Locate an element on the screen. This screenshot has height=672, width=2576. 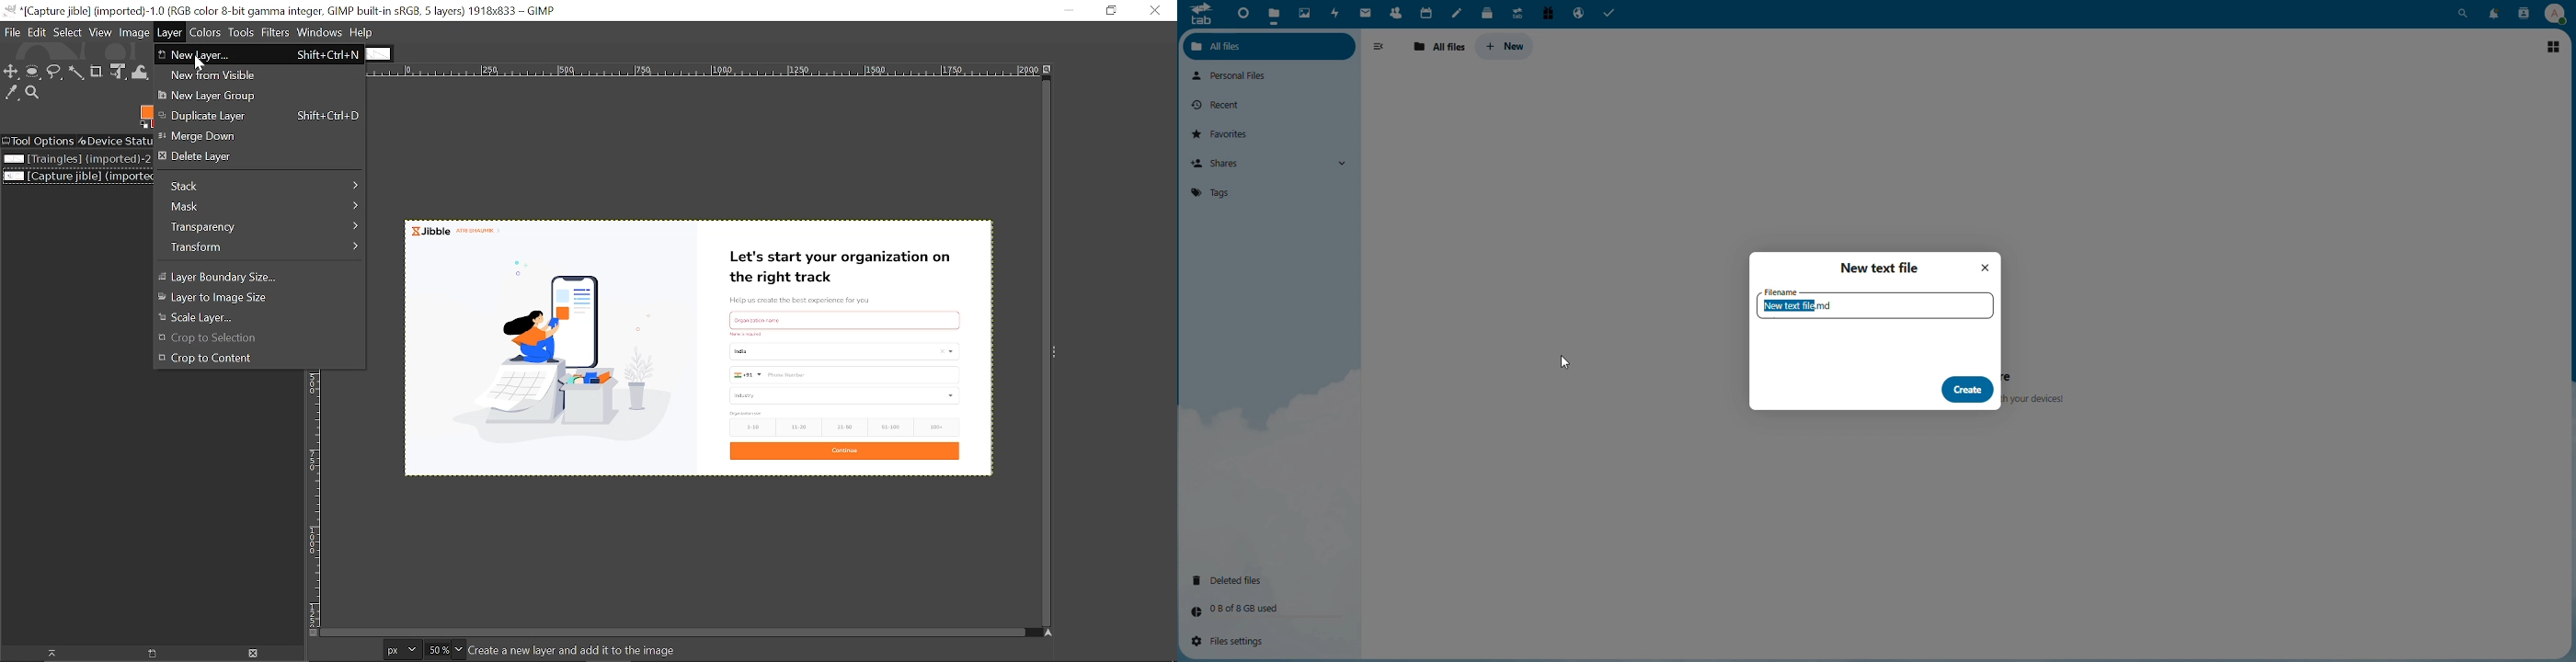
Foreground tool is located at coordinates (136, 117).